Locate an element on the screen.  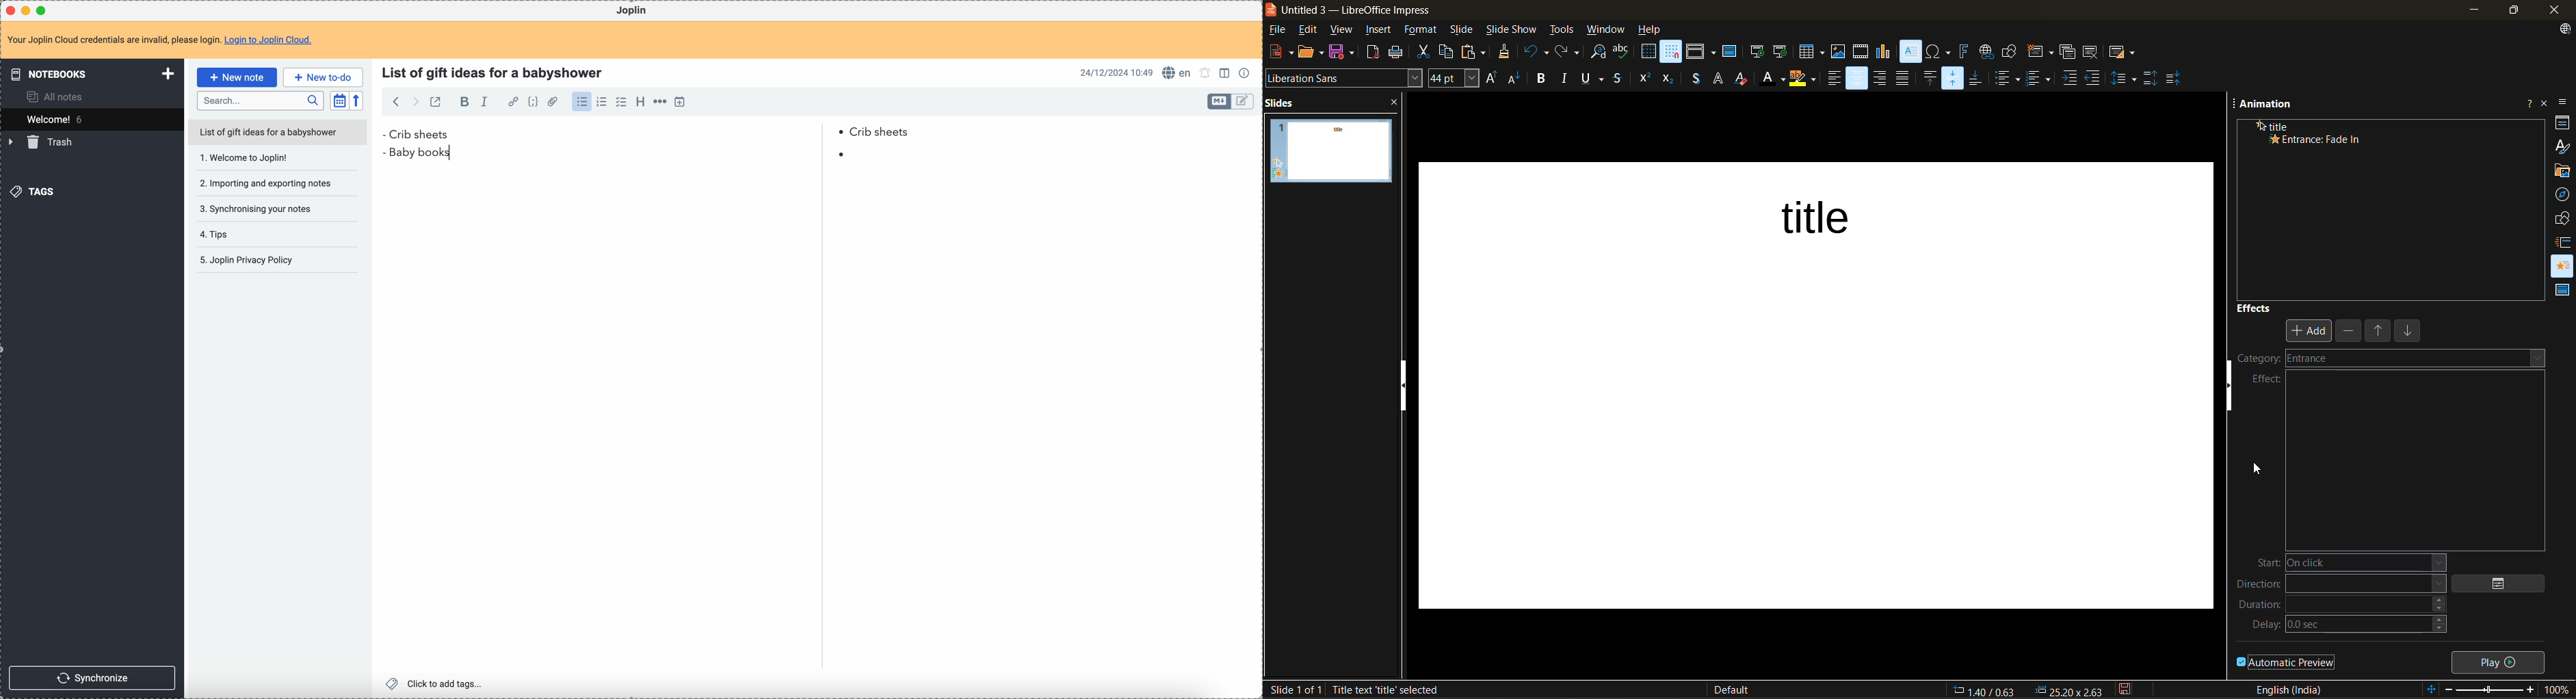
trash is located at coordinates (42, 143).